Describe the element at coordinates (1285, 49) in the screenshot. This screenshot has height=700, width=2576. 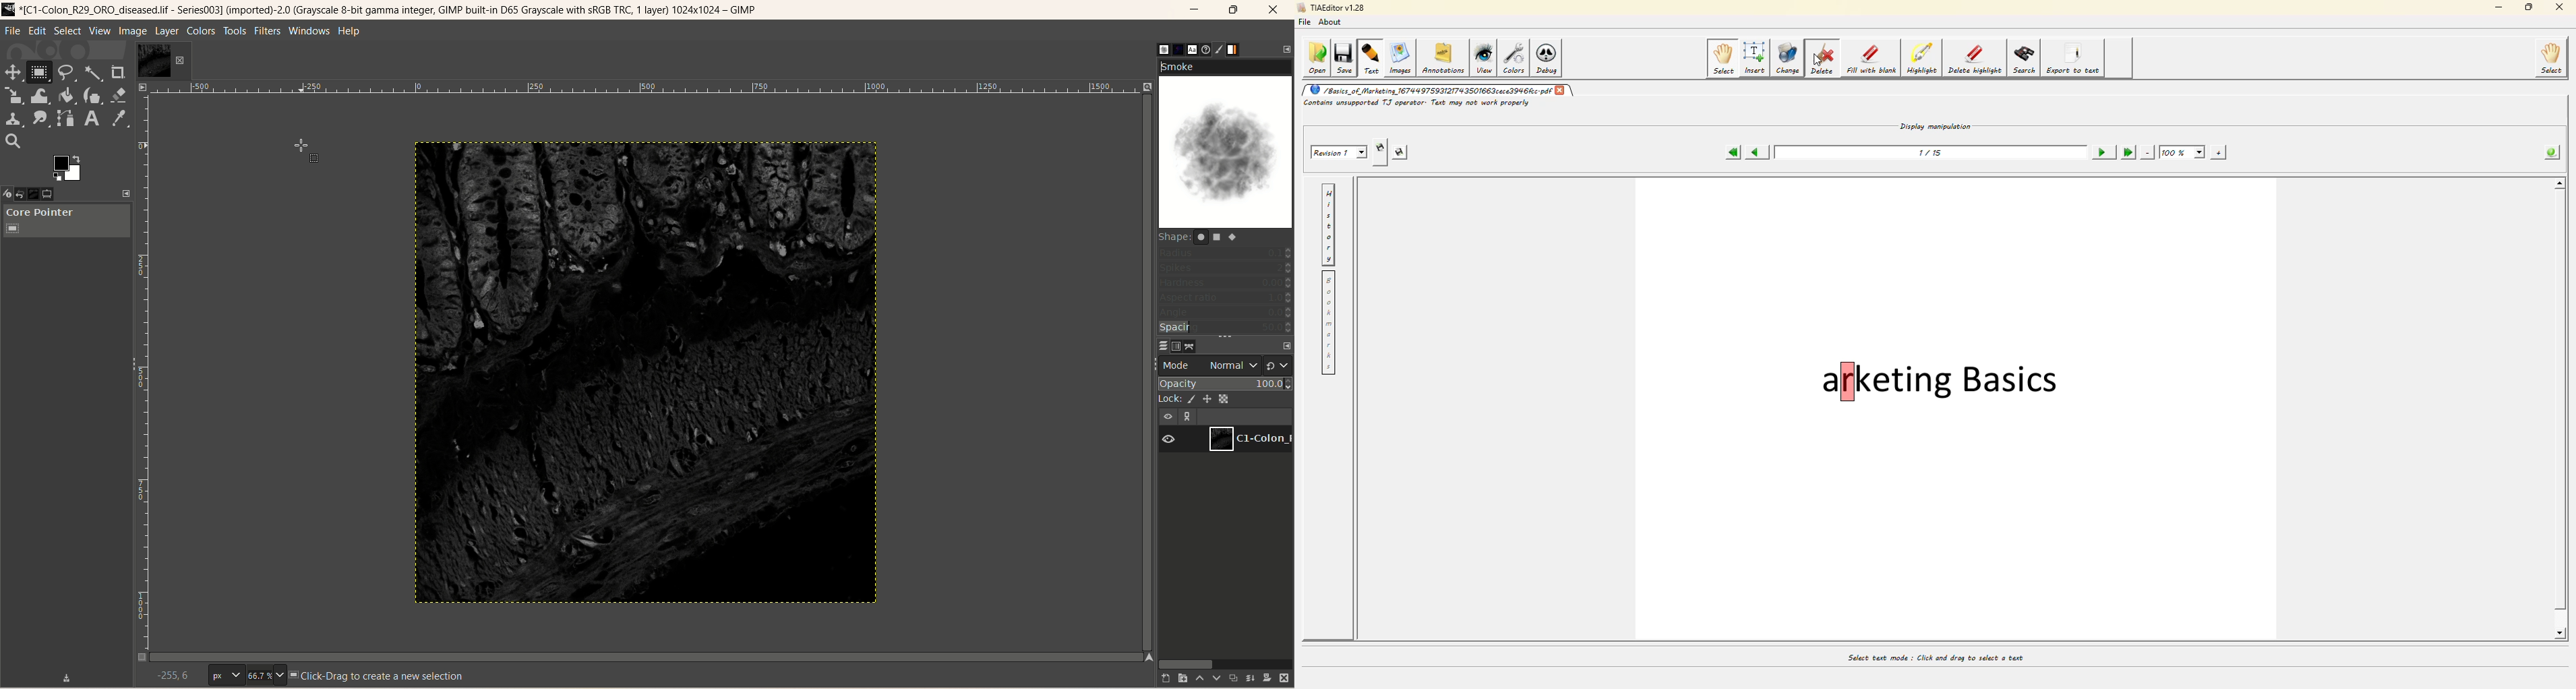
I see `configure this tab` at that location.